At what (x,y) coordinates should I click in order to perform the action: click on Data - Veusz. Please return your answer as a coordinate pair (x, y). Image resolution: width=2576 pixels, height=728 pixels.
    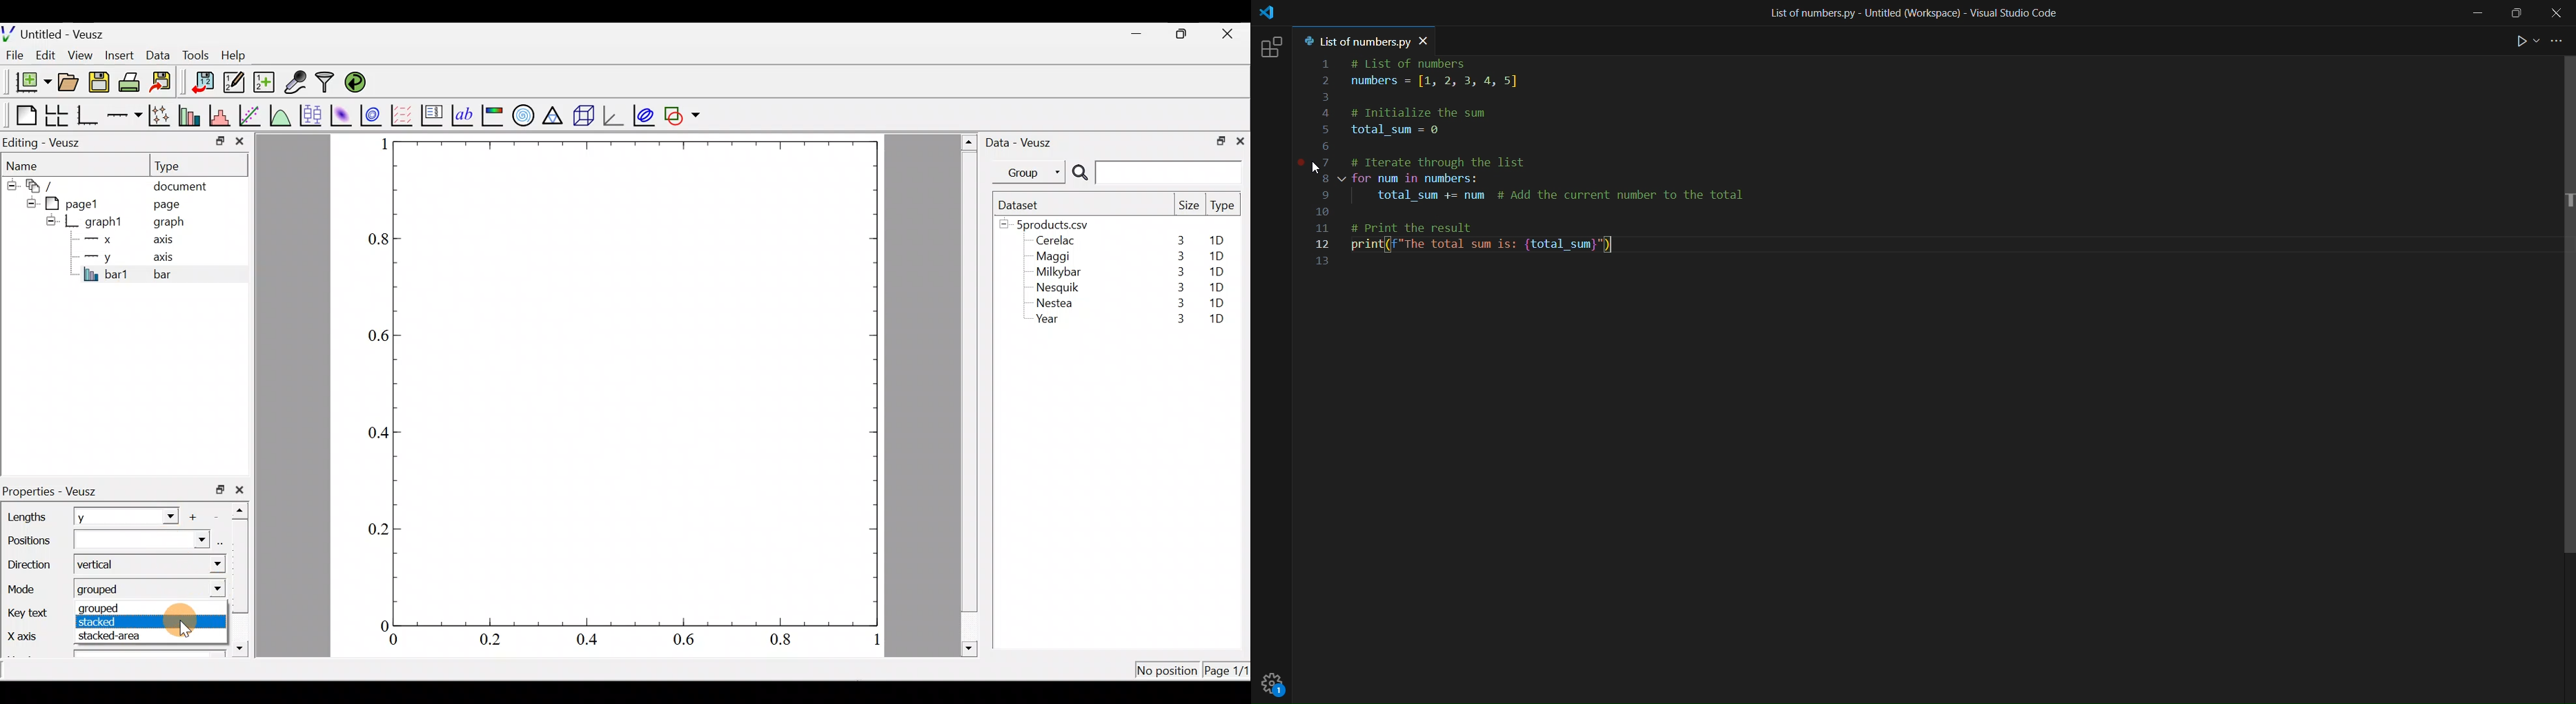
    Looking at the image, I should click on (1022, 141).